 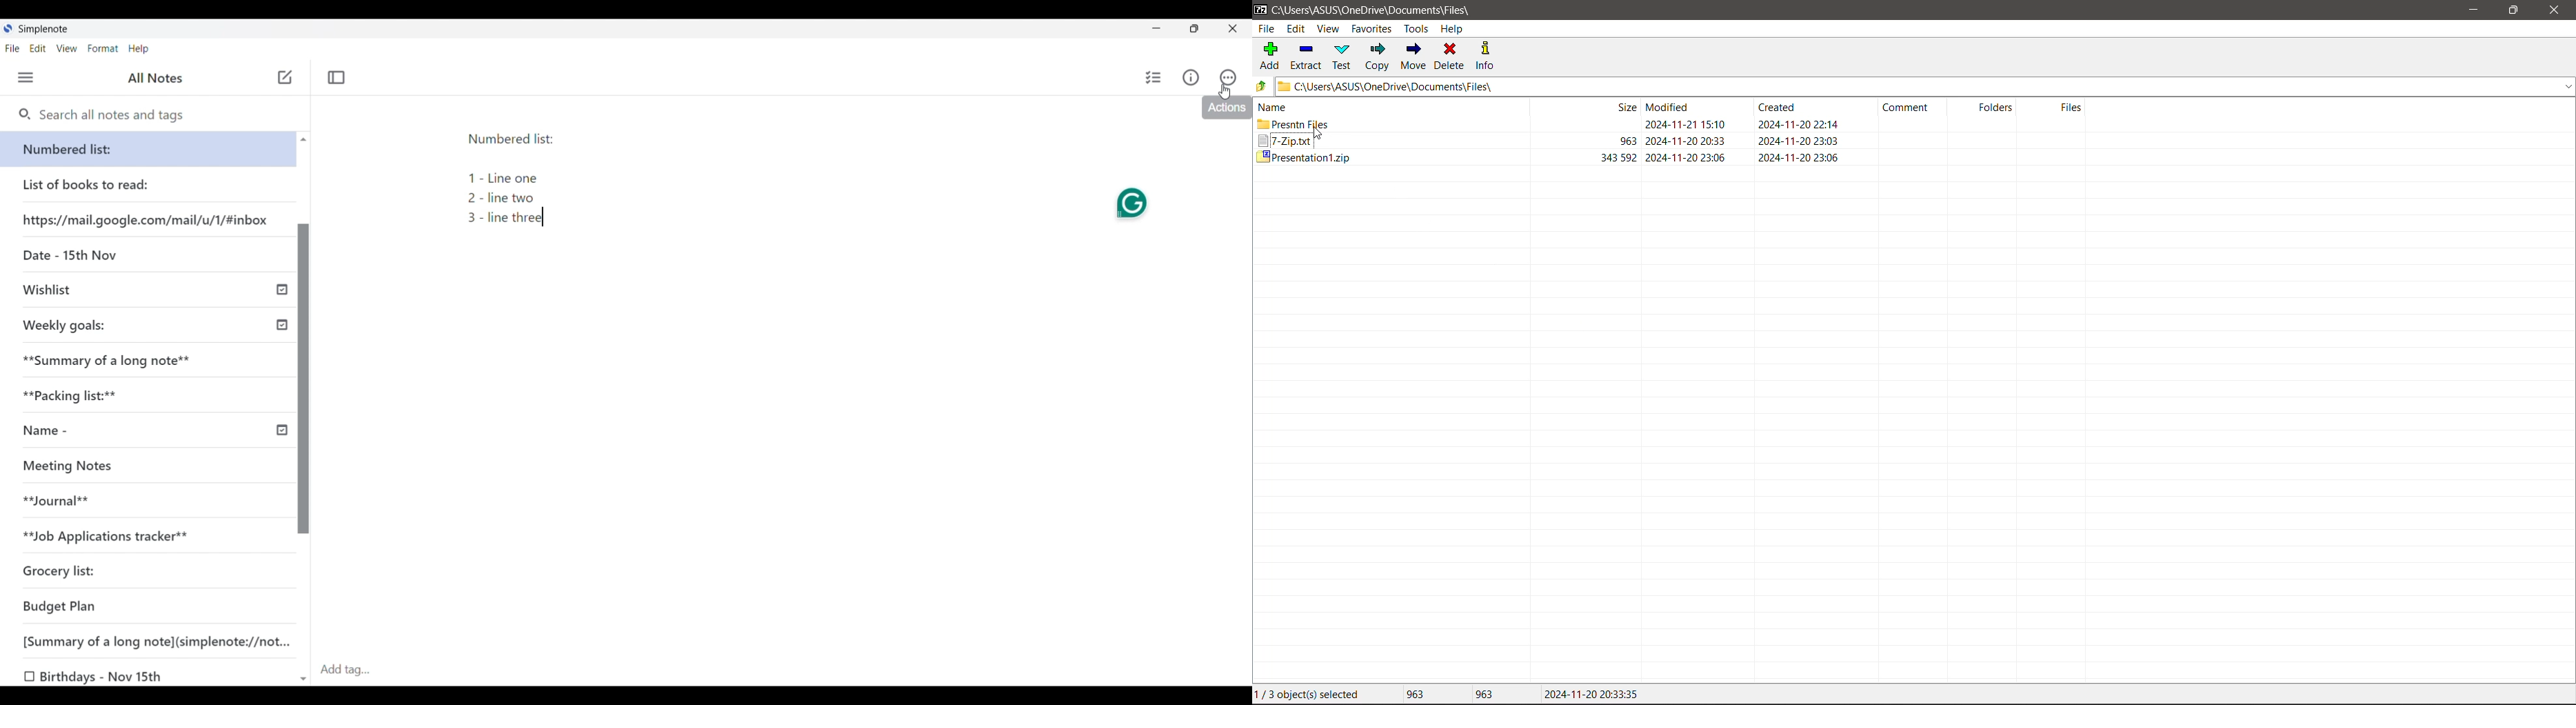 What do you see at coordinates (1229, 75) in the screenshot?
I see `Actions` at bounding box center [1229, 75].